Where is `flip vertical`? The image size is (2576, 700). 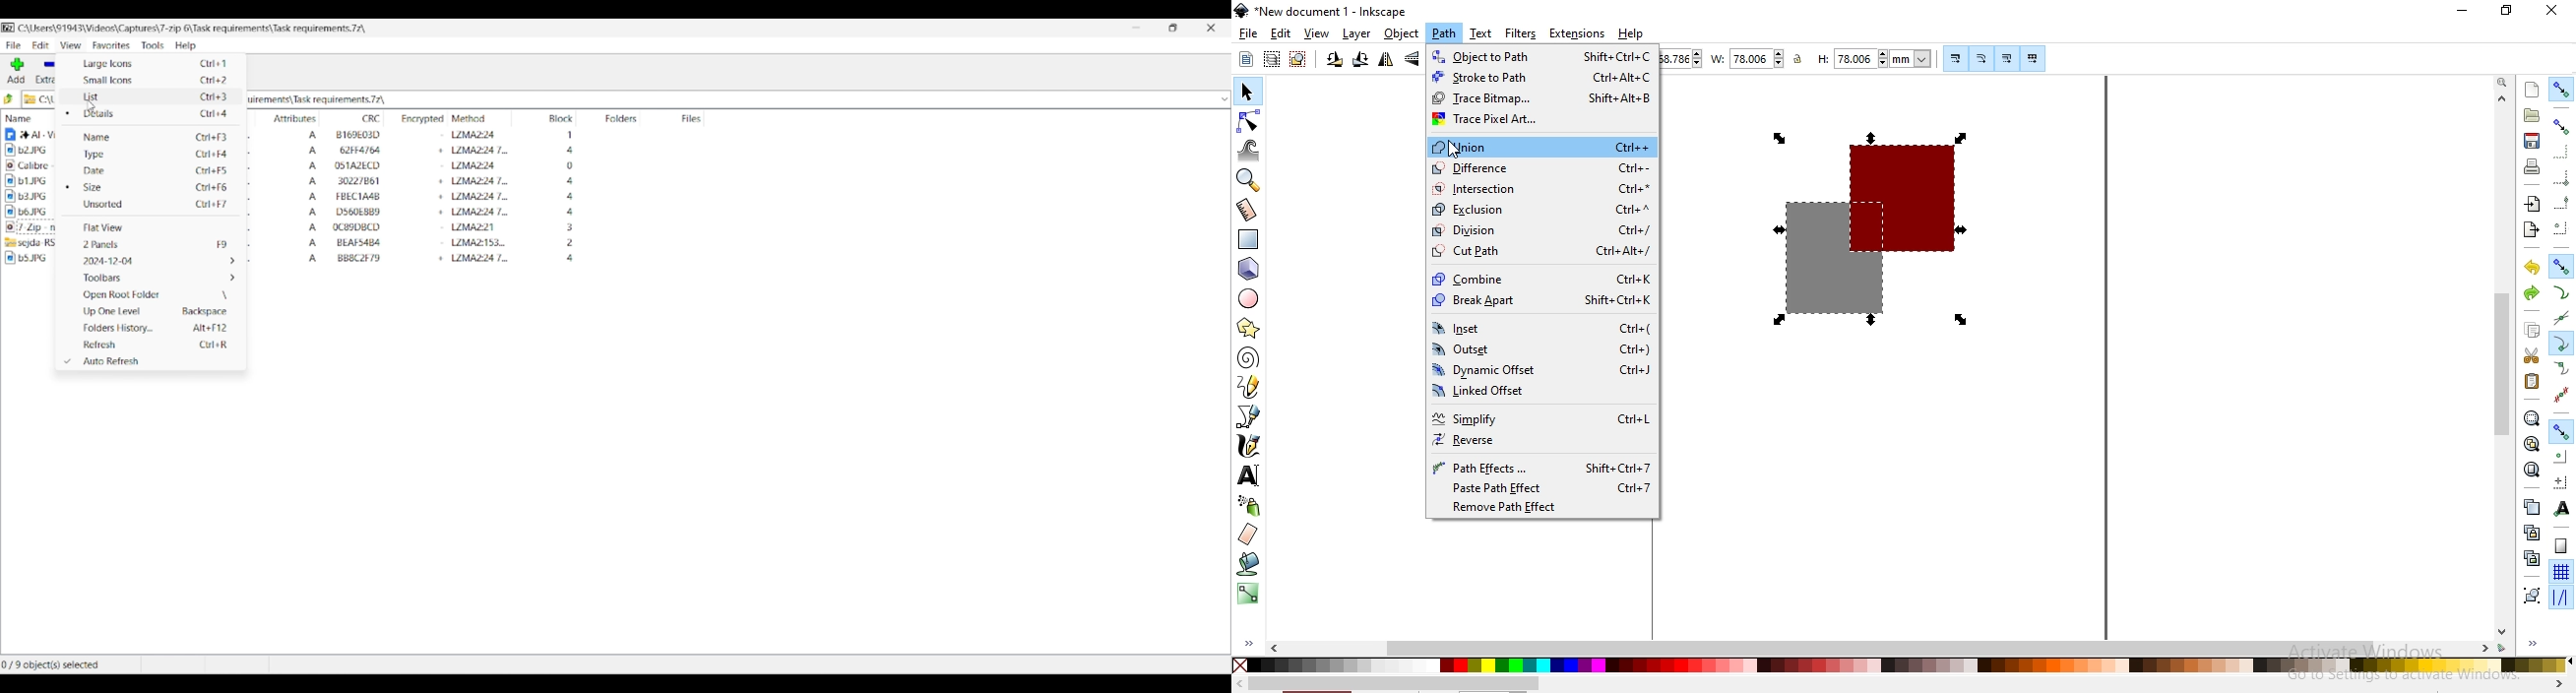
flip vertical is located at coordinates (1414, 59).